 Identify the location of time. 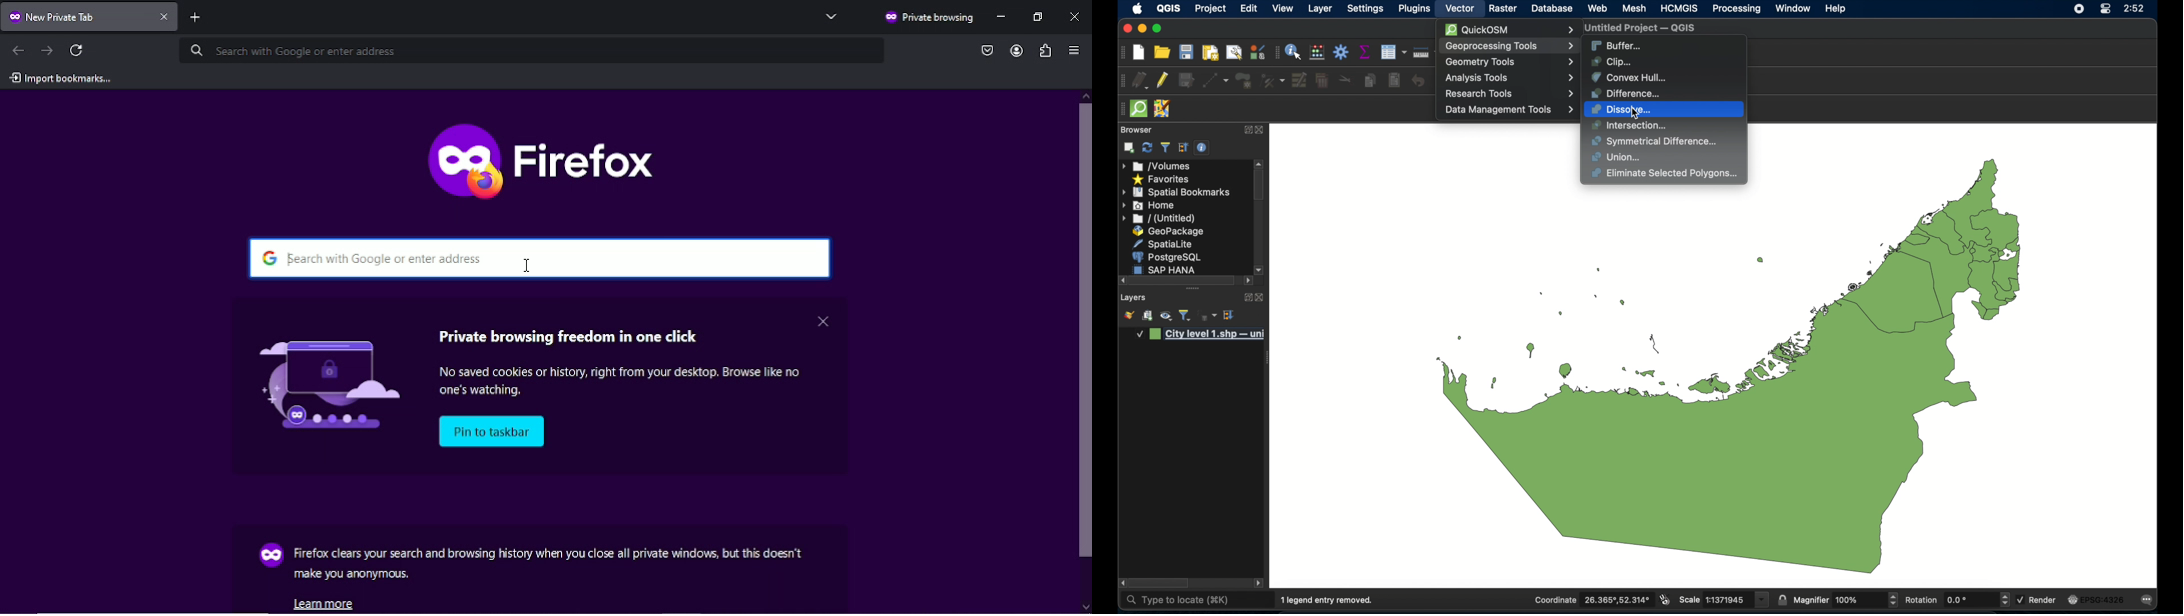
(2135, 9).